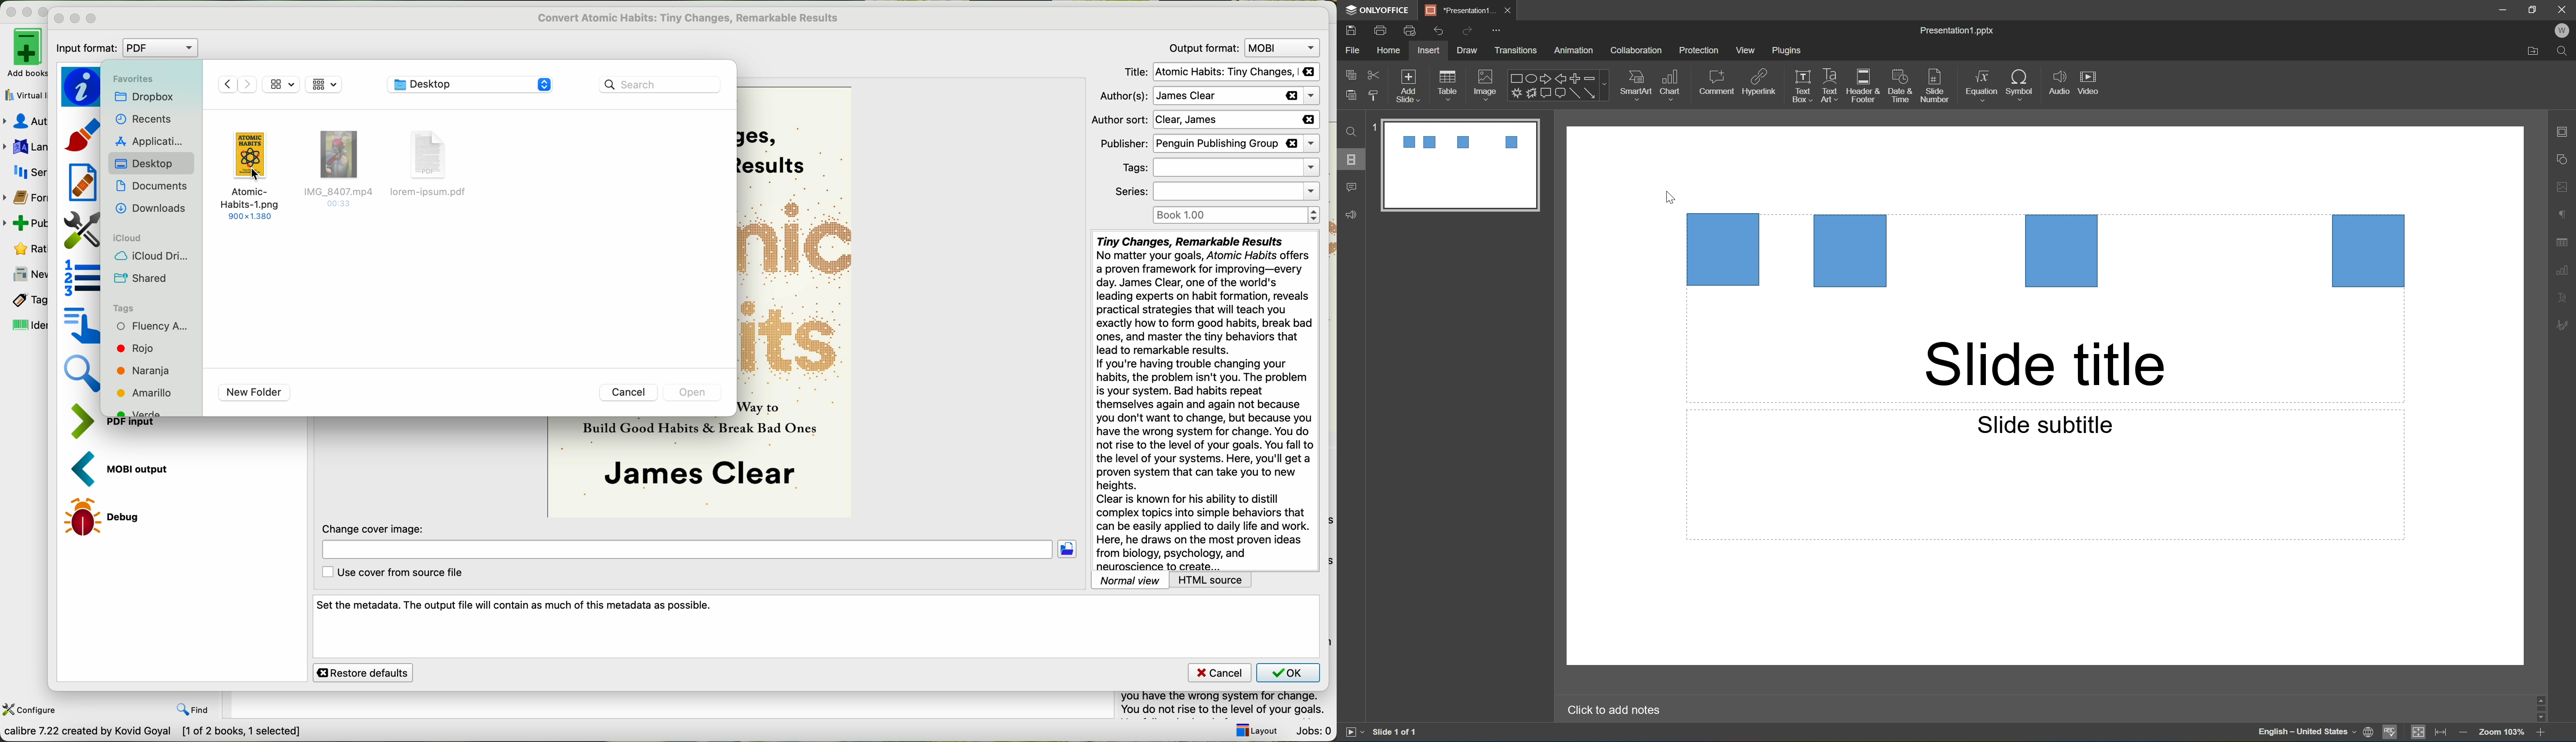 The image size is (2576, 756). What do you see at coordinates (1288, 672) in the screenshot?
I see `OK` at bounding box center [1288, 672].